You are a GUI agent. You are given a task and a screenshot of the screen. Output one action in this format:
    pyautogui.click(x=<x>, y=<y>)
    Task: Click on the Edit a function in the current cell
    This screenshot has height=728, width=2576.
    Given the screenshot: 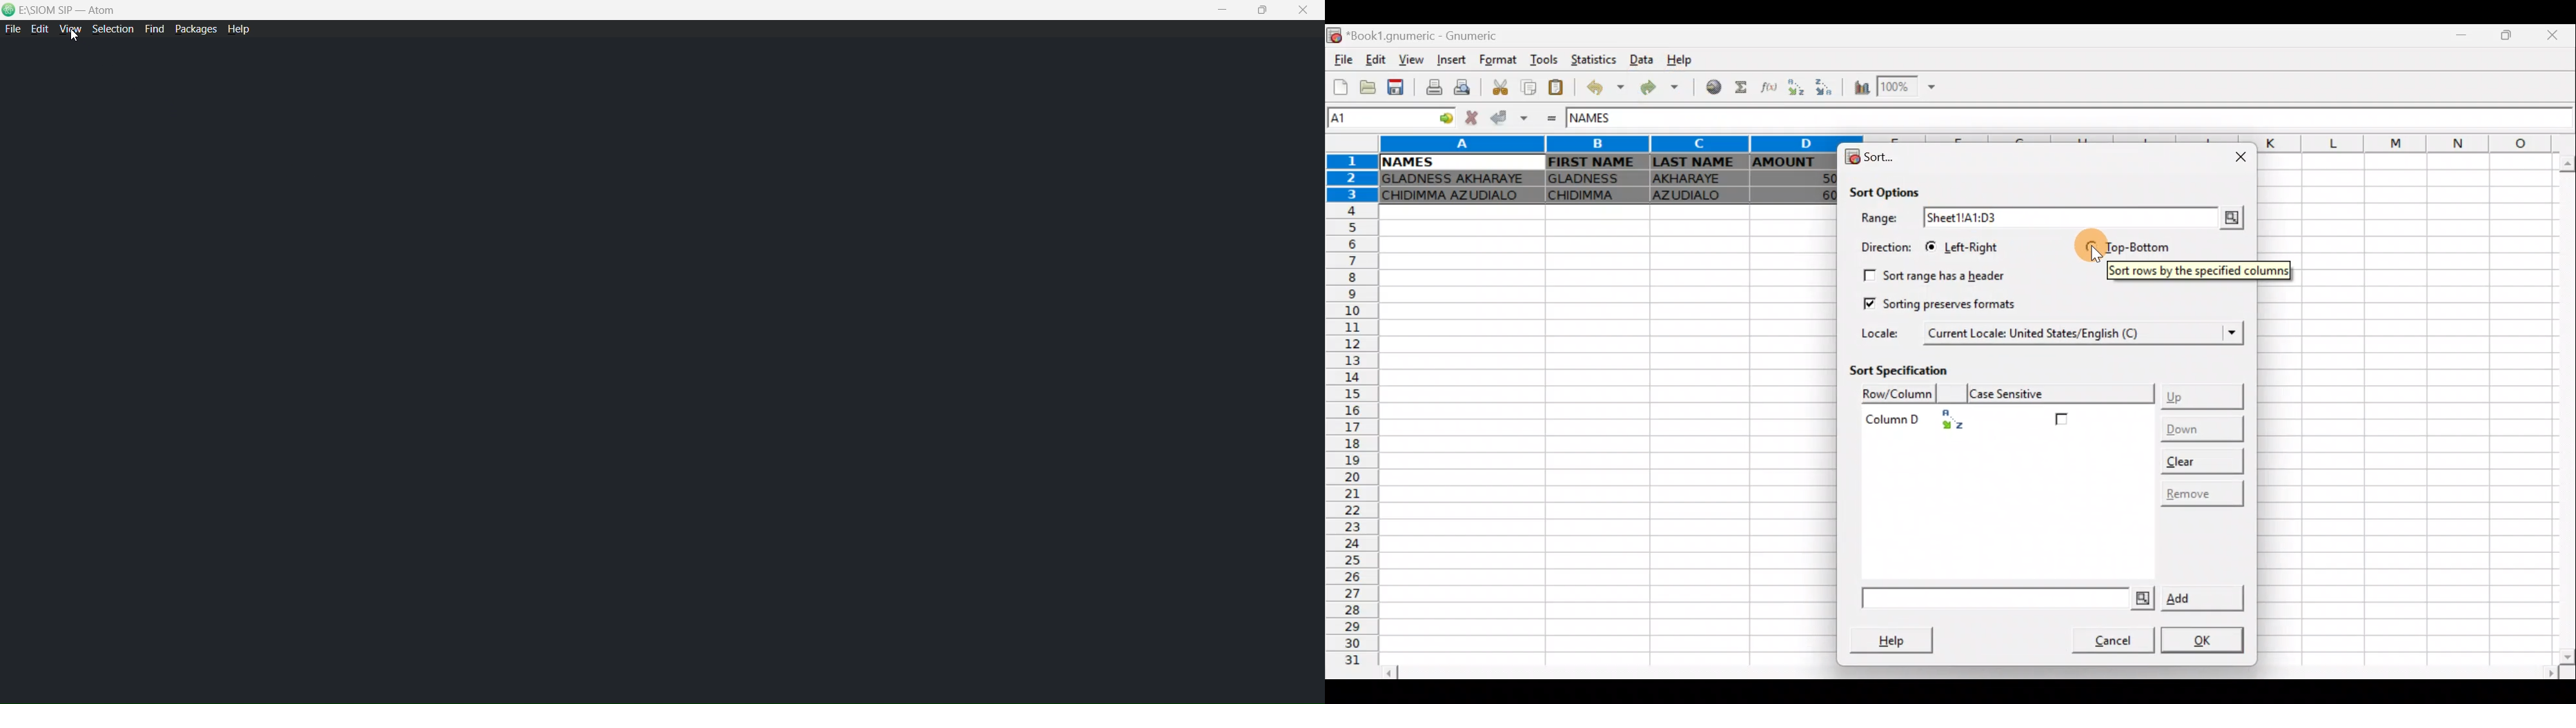 What is the action you would take?
    pyautogui.click(x=1767, y=88)
    